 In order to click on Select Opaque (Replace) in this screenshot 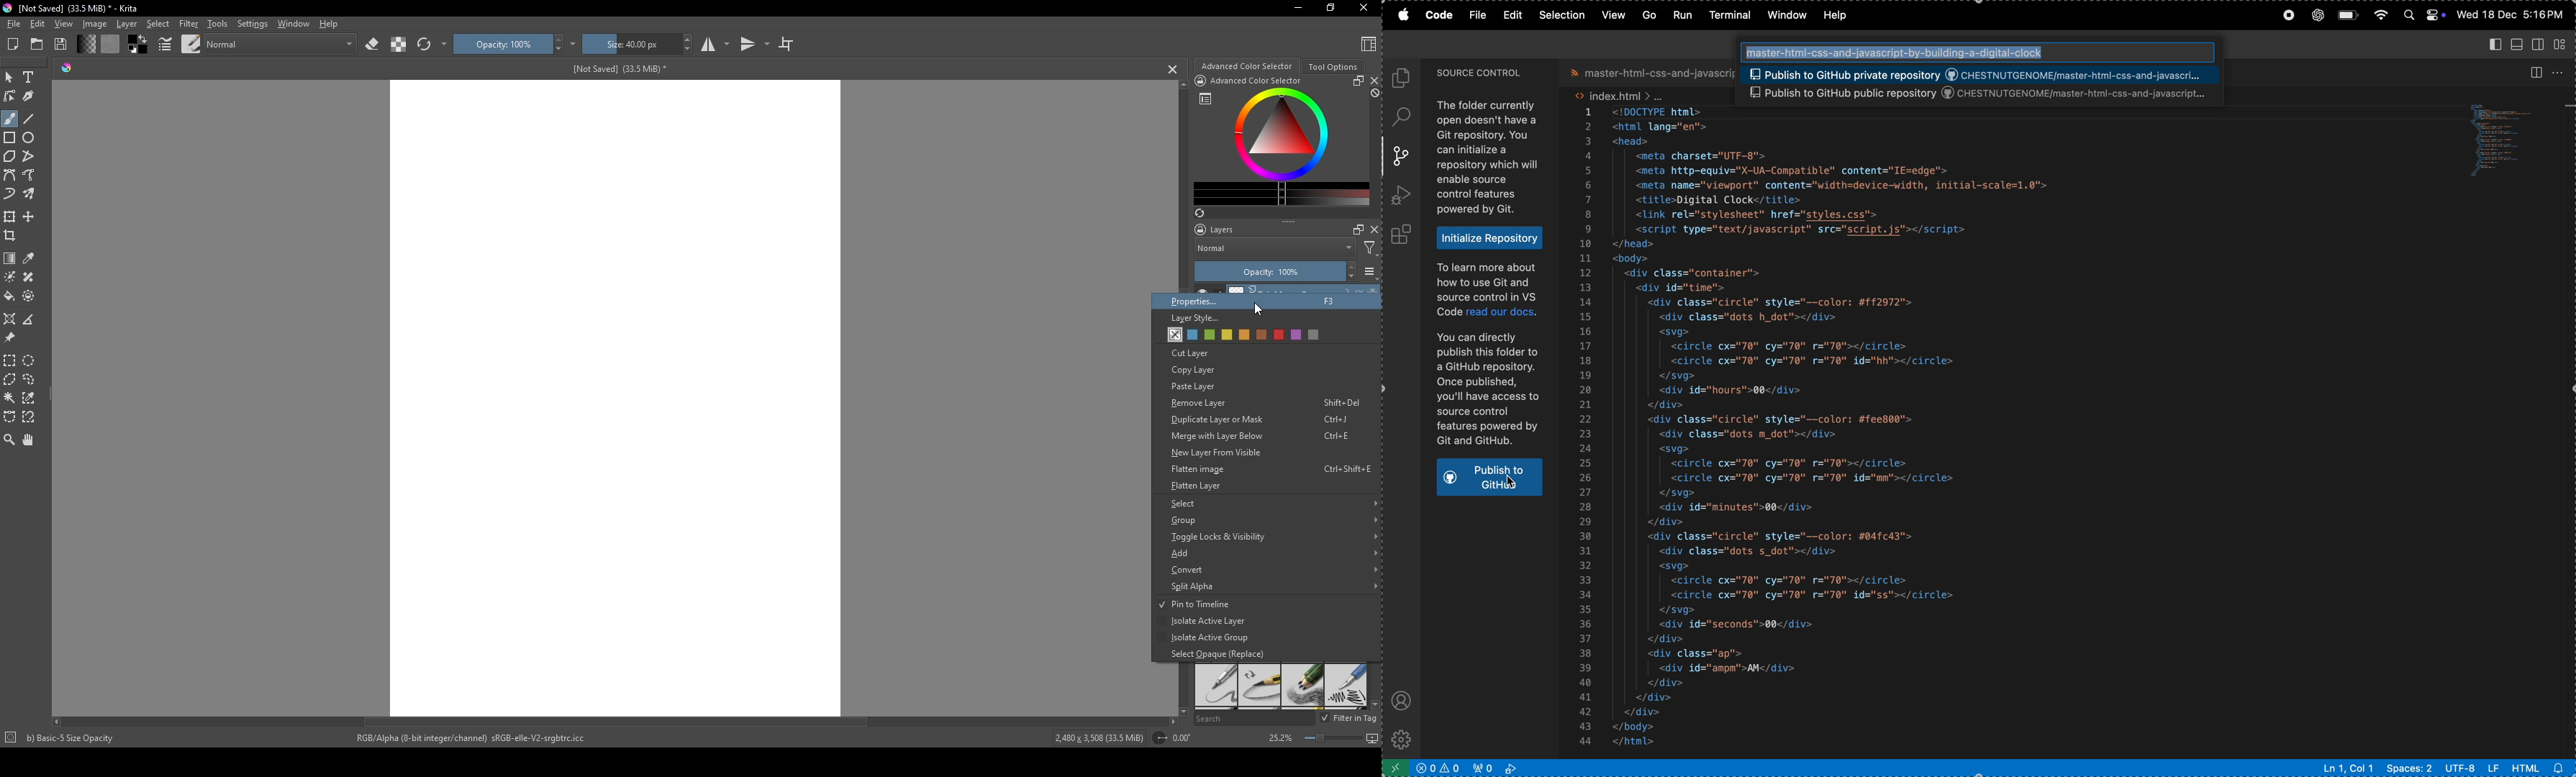, I will do `click(1217, 654)`.